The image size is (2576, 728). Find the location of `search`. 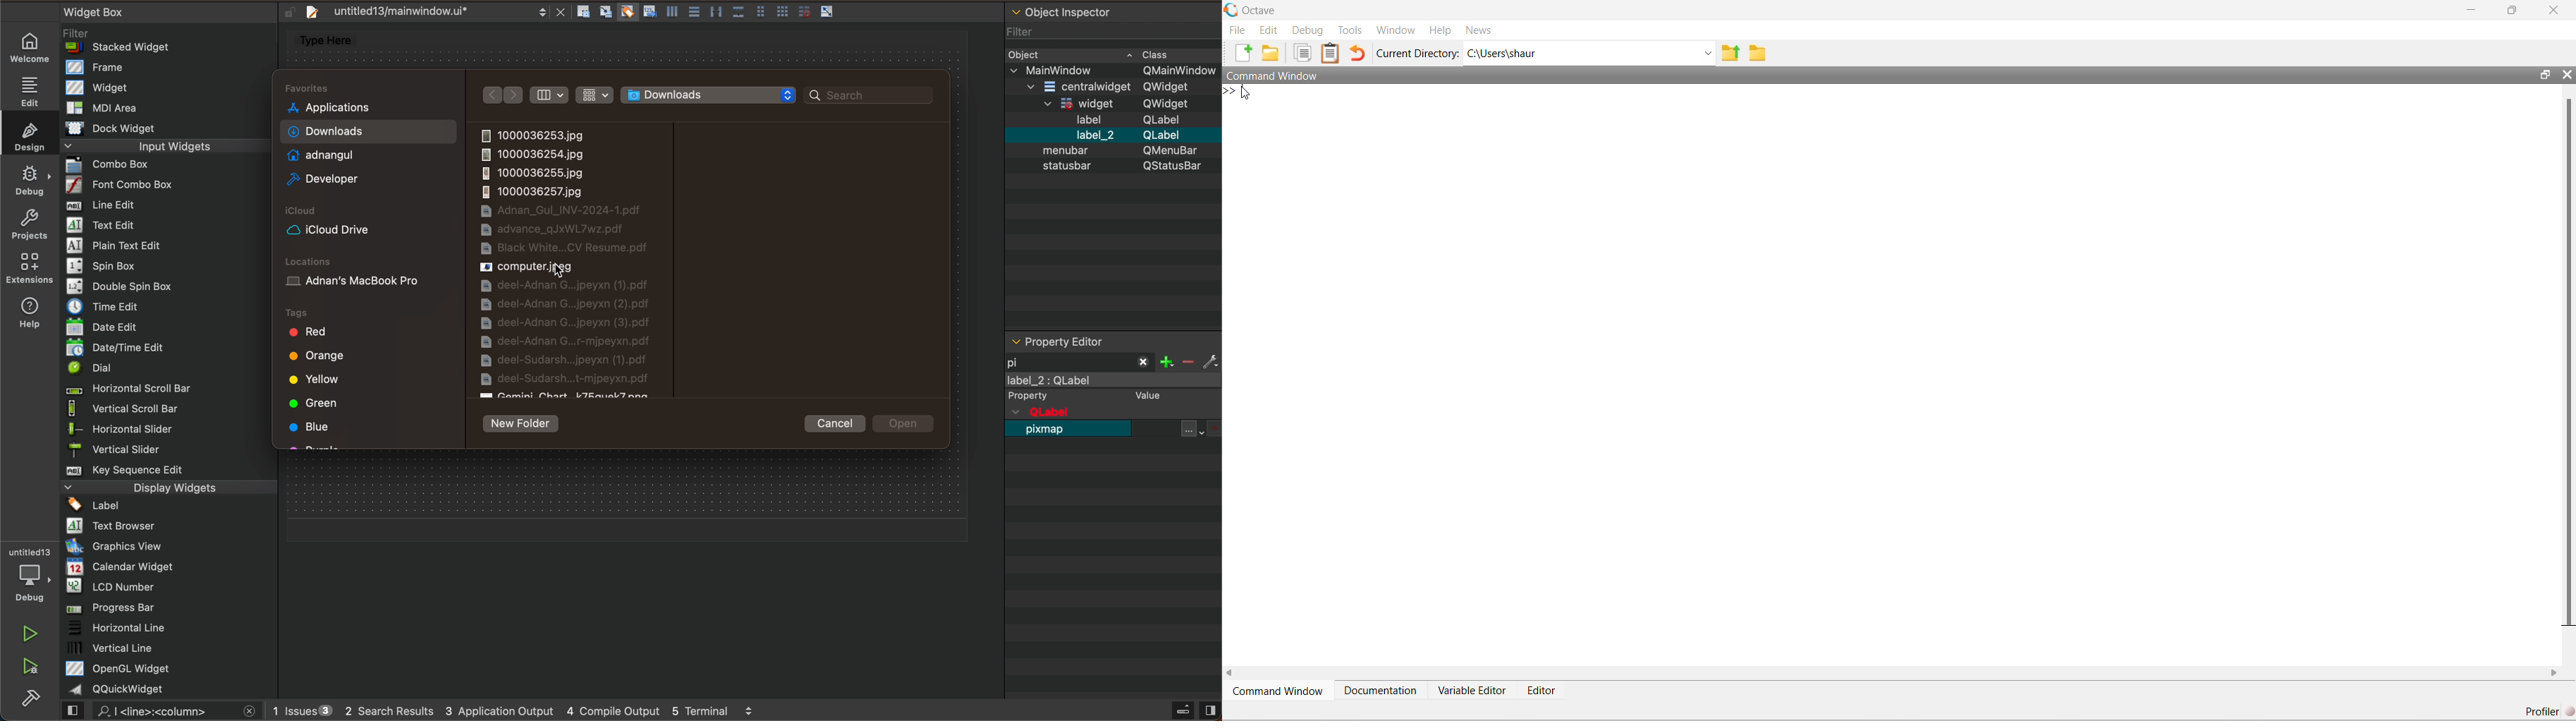

search is located at coordinates (873, 95).